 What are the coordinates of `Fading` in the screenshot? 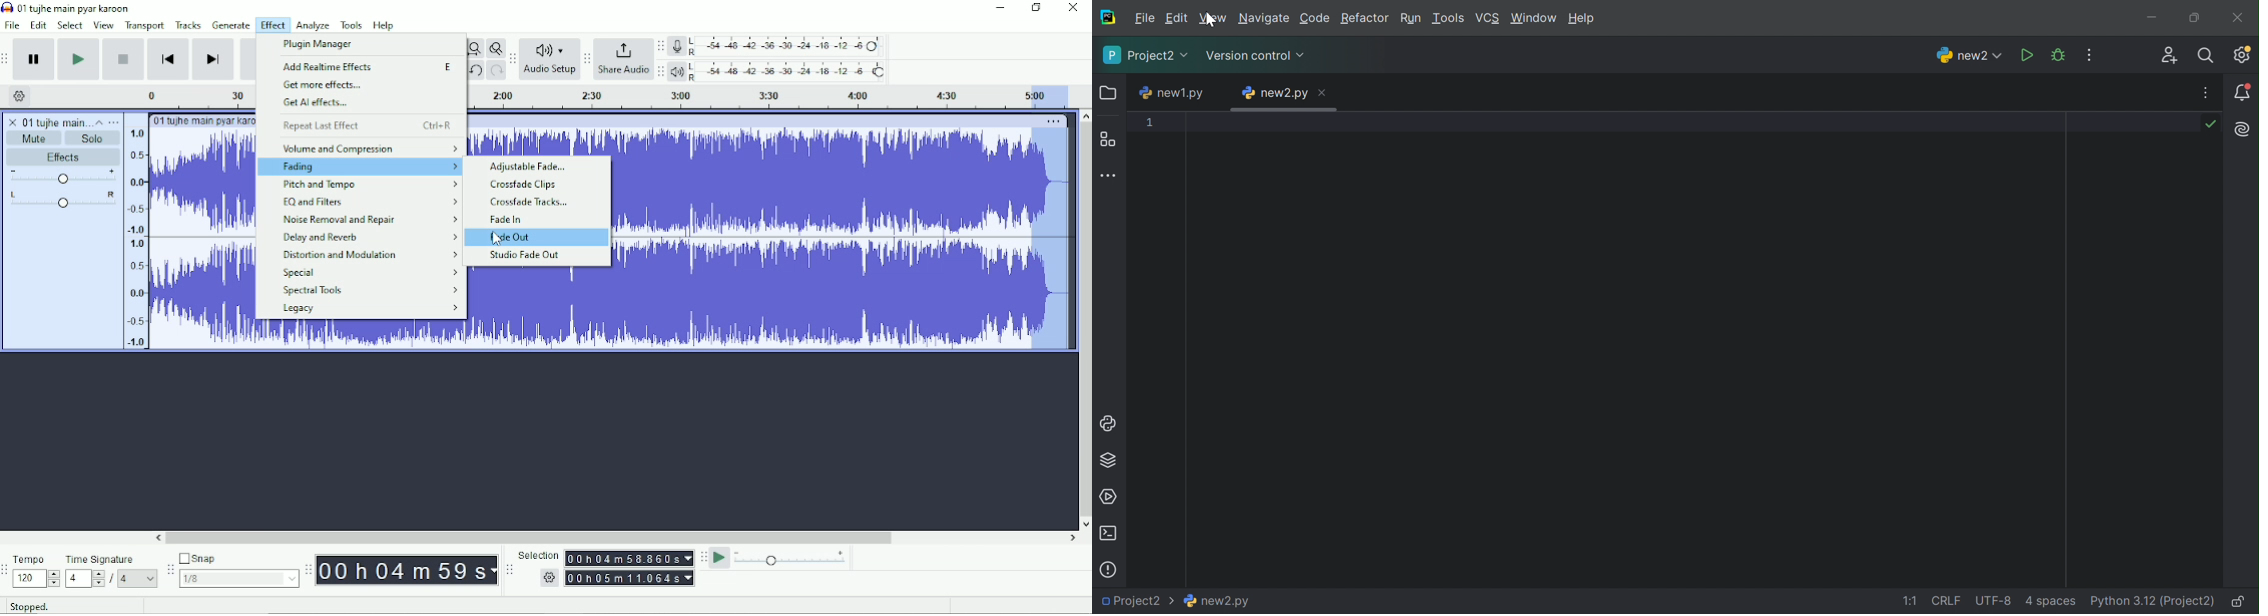 It's located at (367, 167).